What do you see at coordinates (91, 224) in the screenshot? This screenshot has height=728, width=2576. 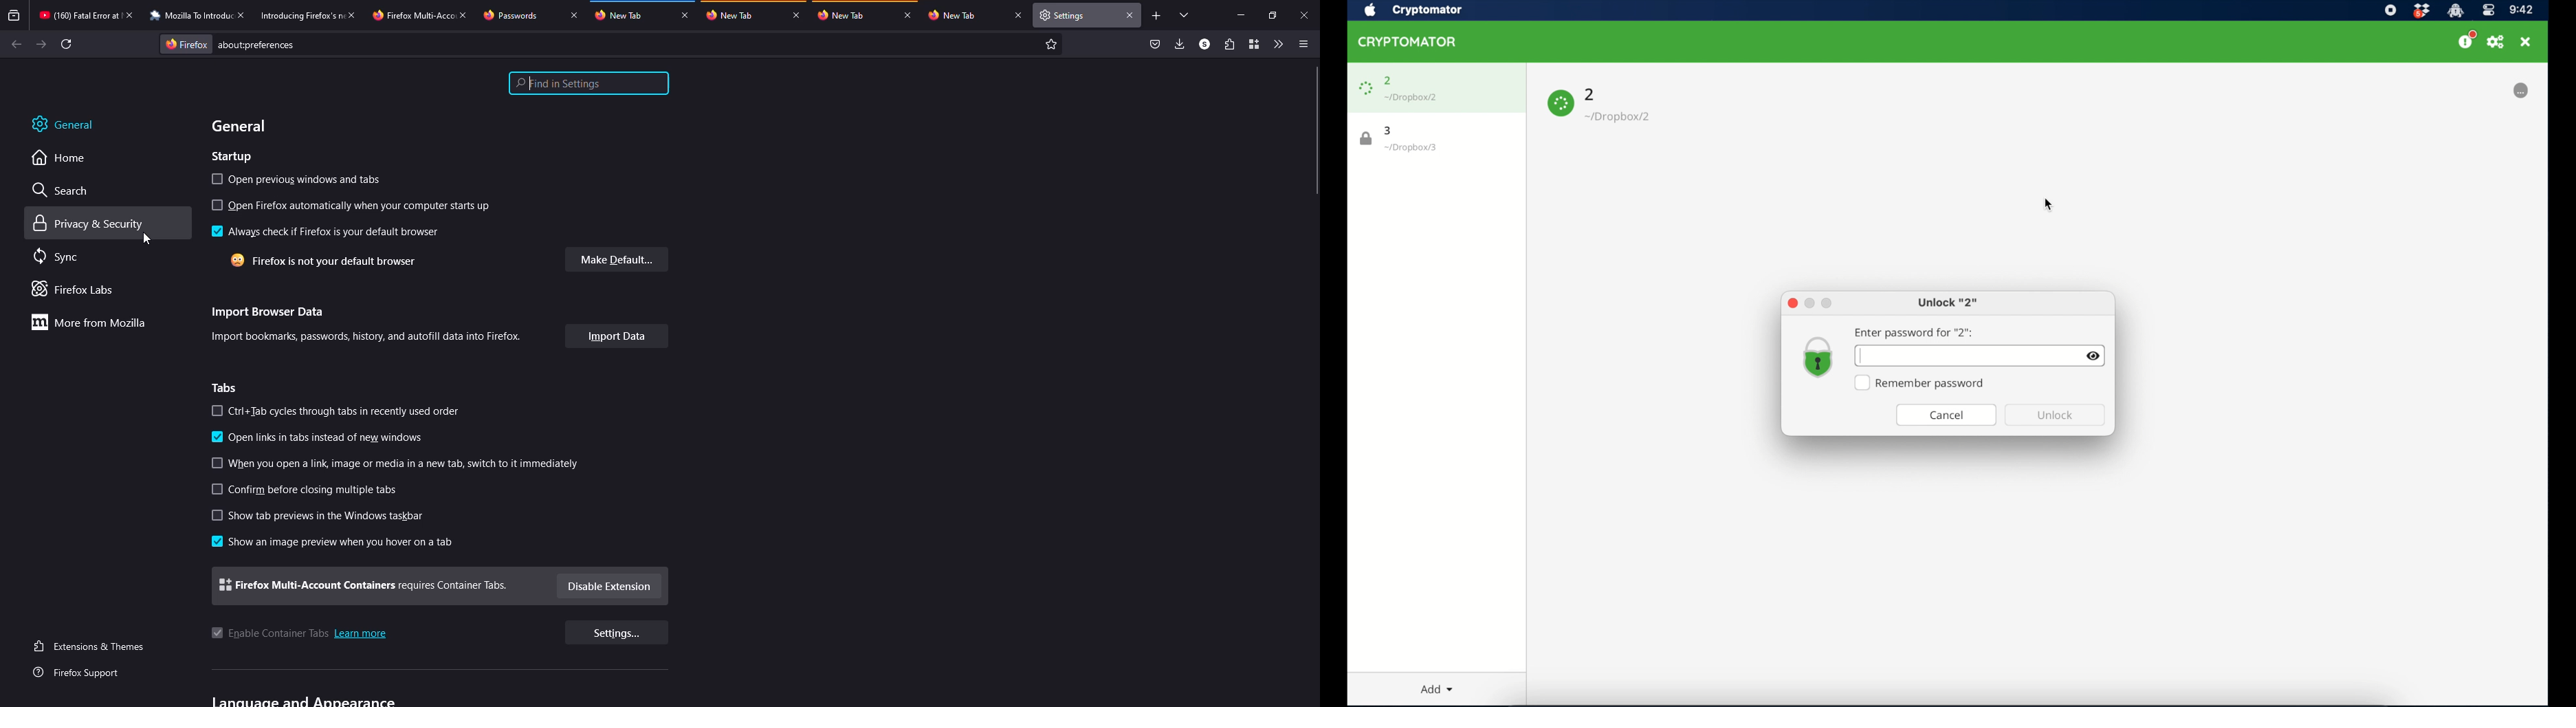 I see `privacy & security` at bounding box center [91, 224].